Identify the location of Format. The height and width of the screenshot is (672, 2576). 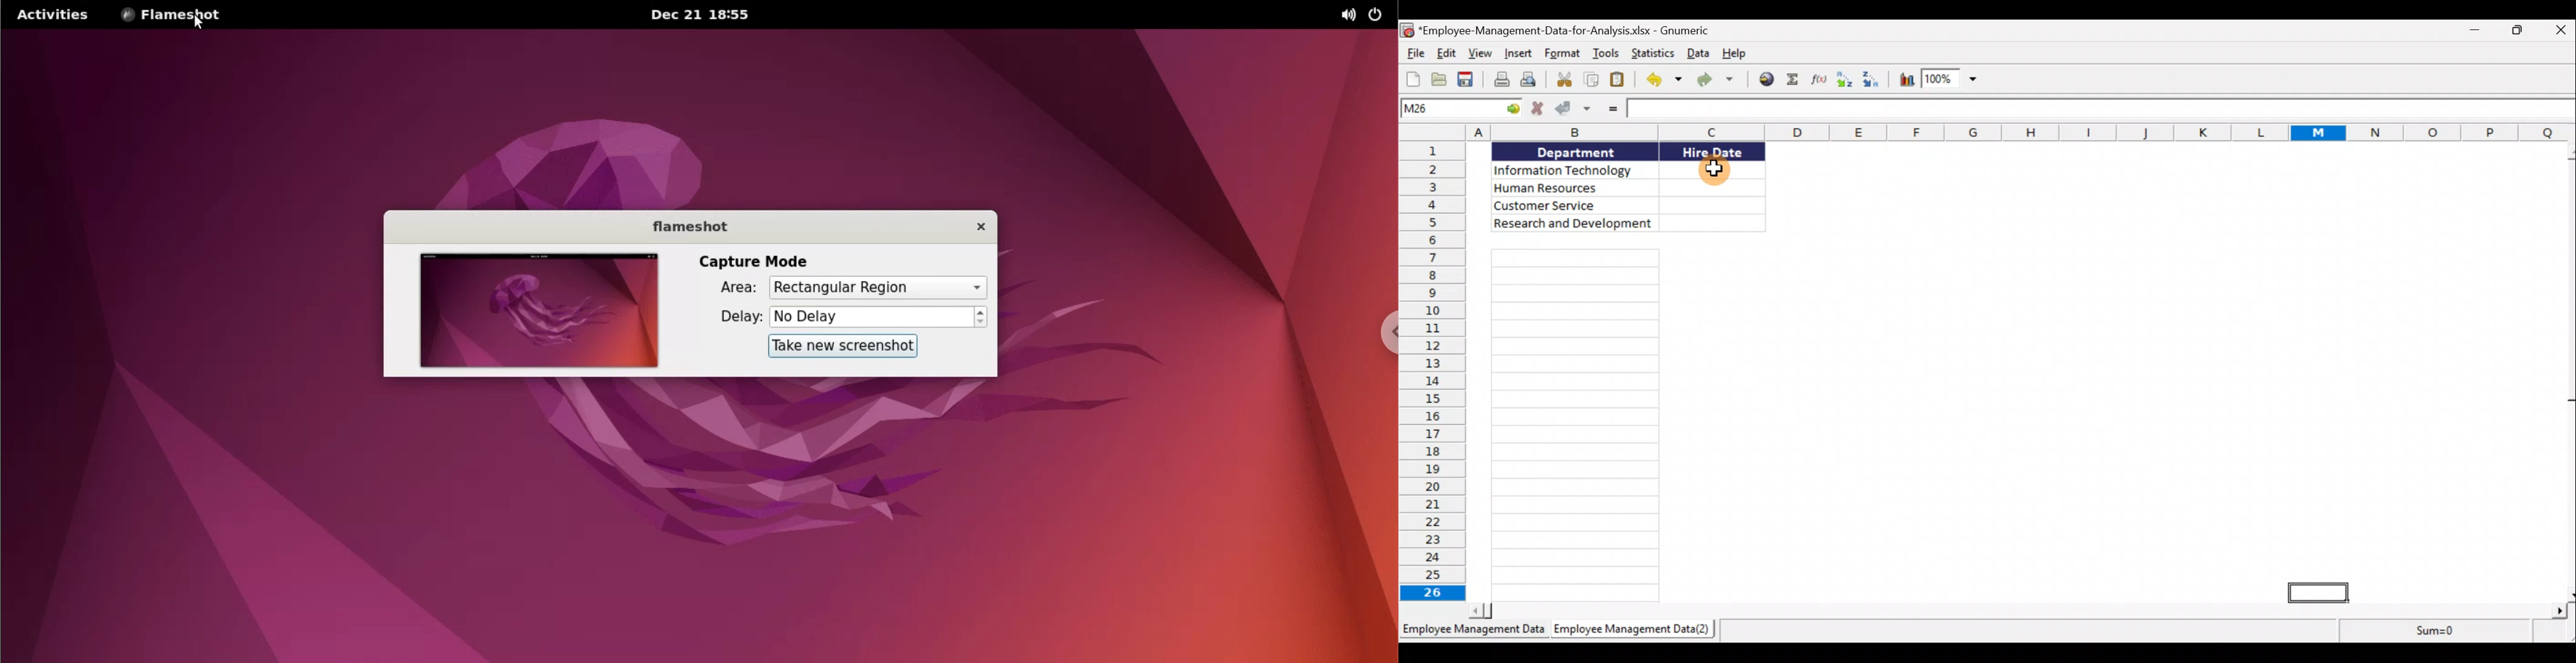
(1563, 55).